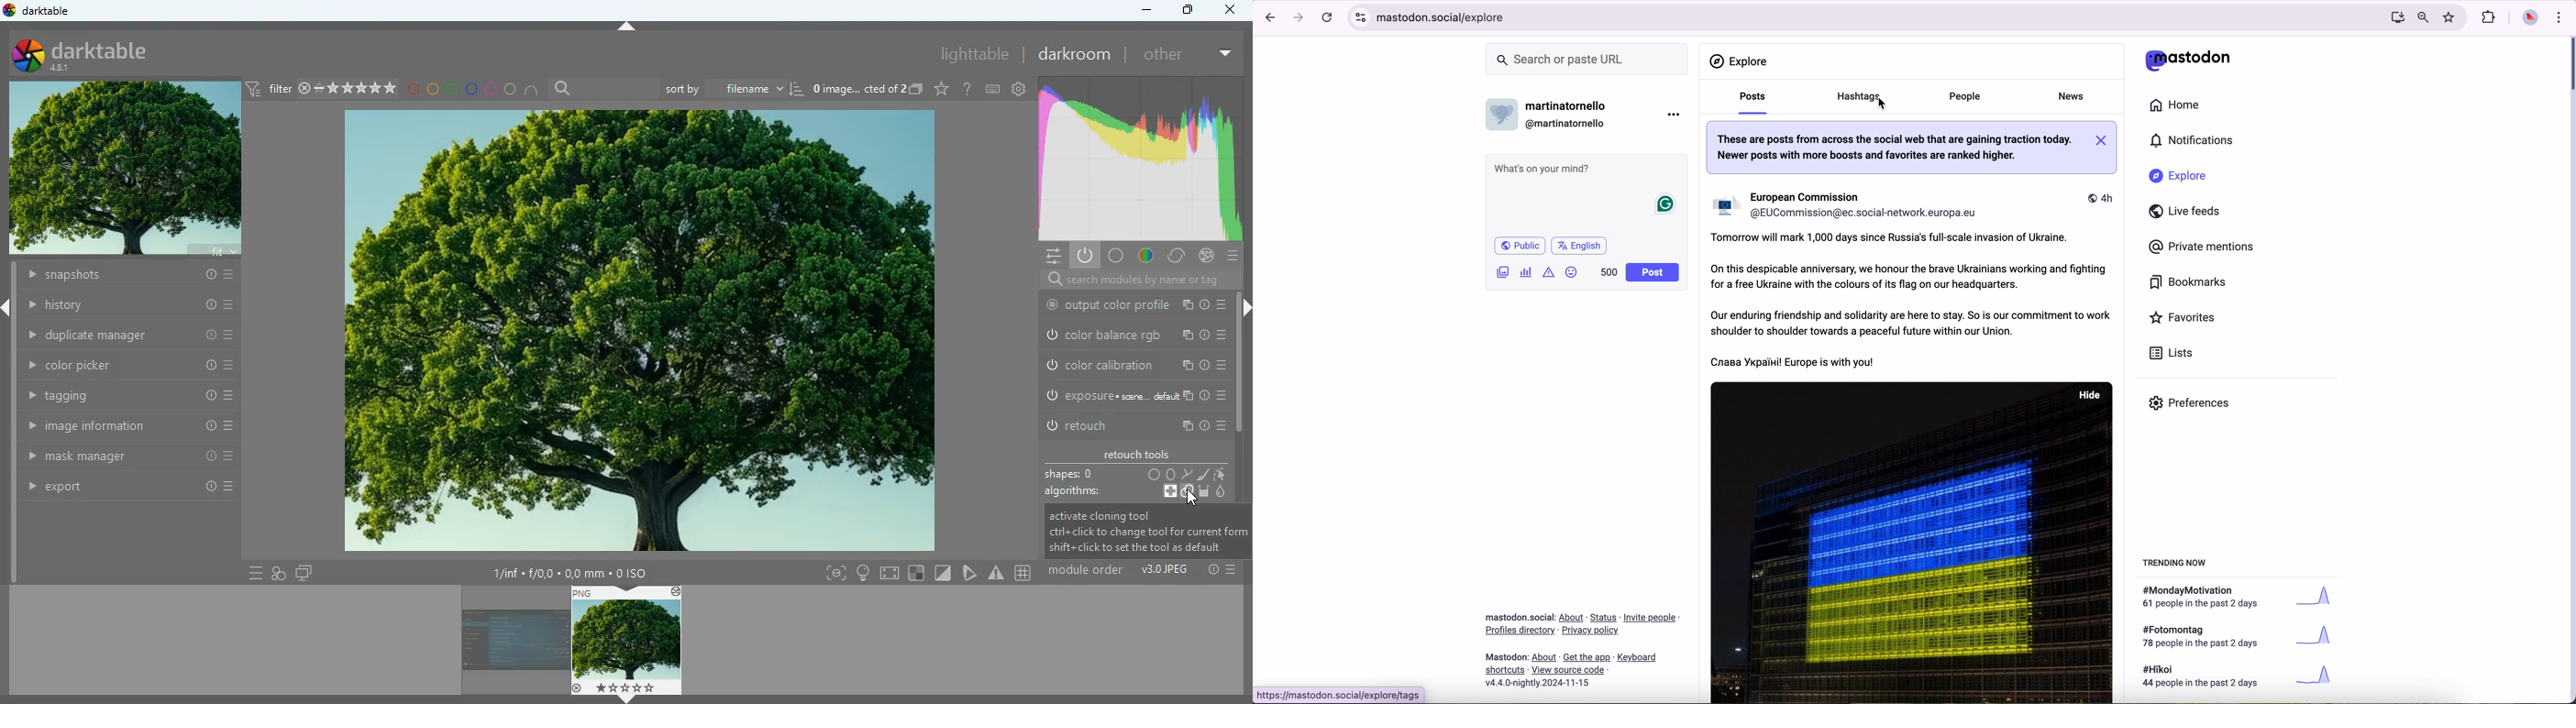  What do you see at coordinates (1073, 490) in the screenshot?
I see `algorithms` at bounding box center [1073, 490].